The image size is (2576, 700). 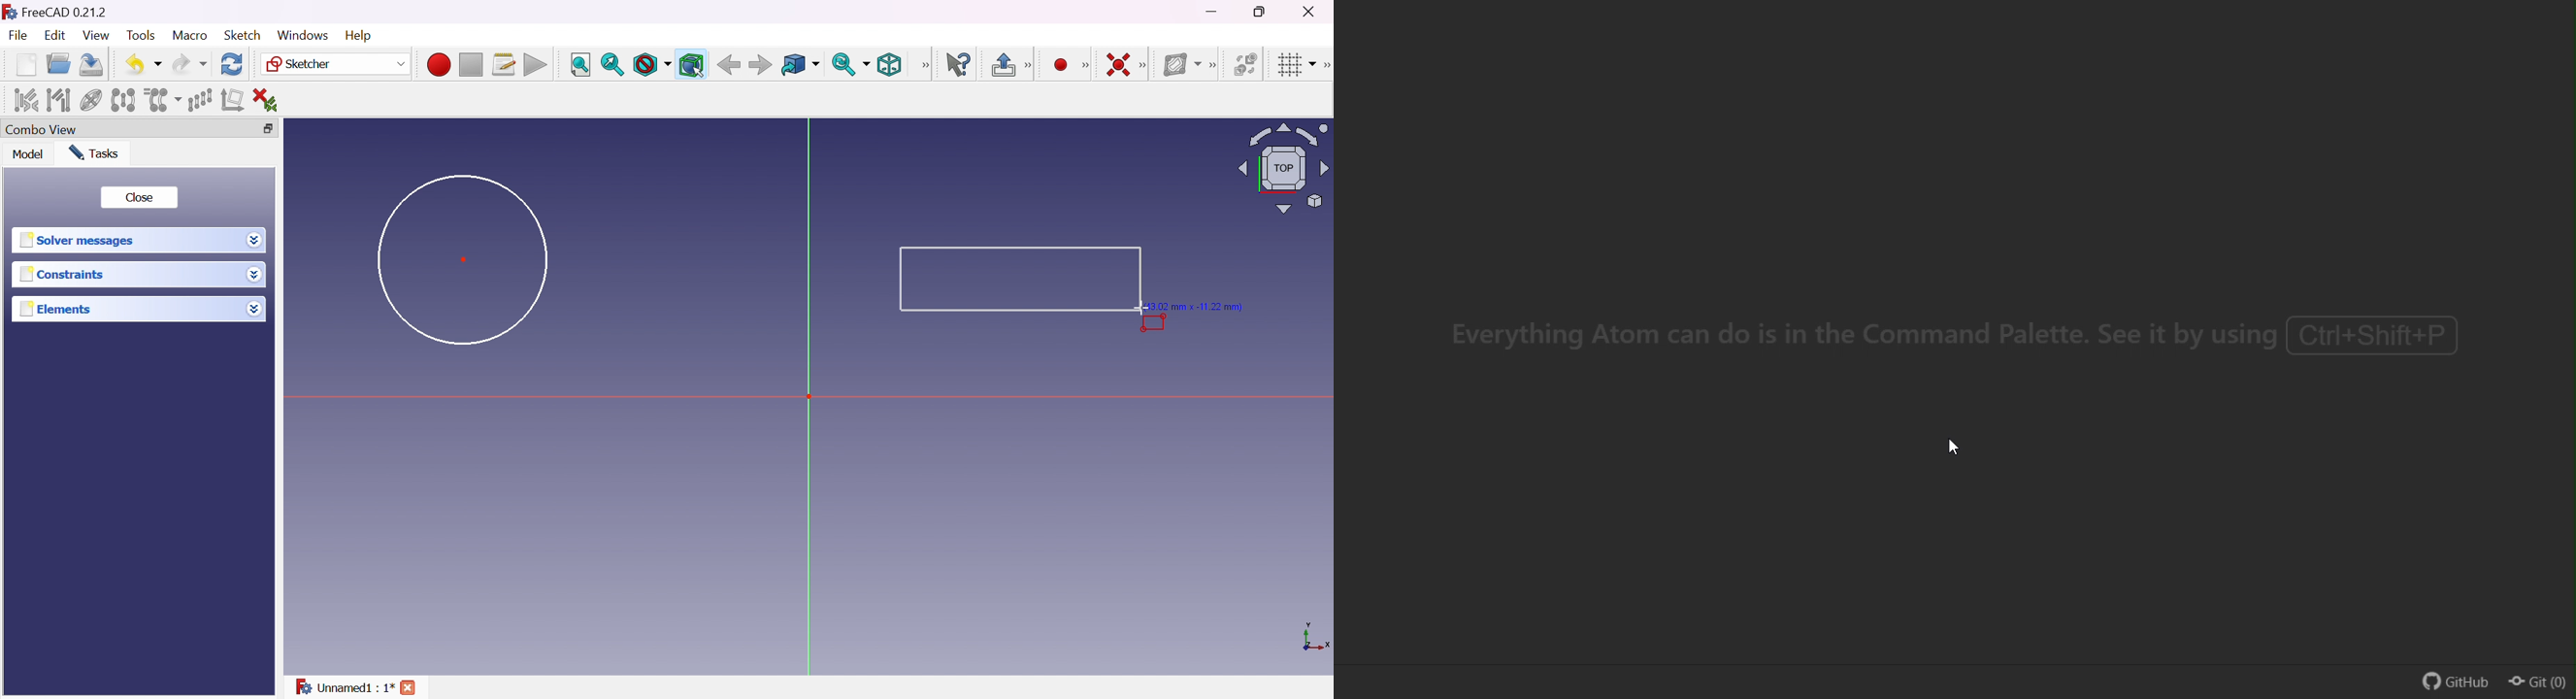 What do you see at coordinates (1144, 308) in the screenshot?
I see `cursor` at bounding box center [1144, 308].